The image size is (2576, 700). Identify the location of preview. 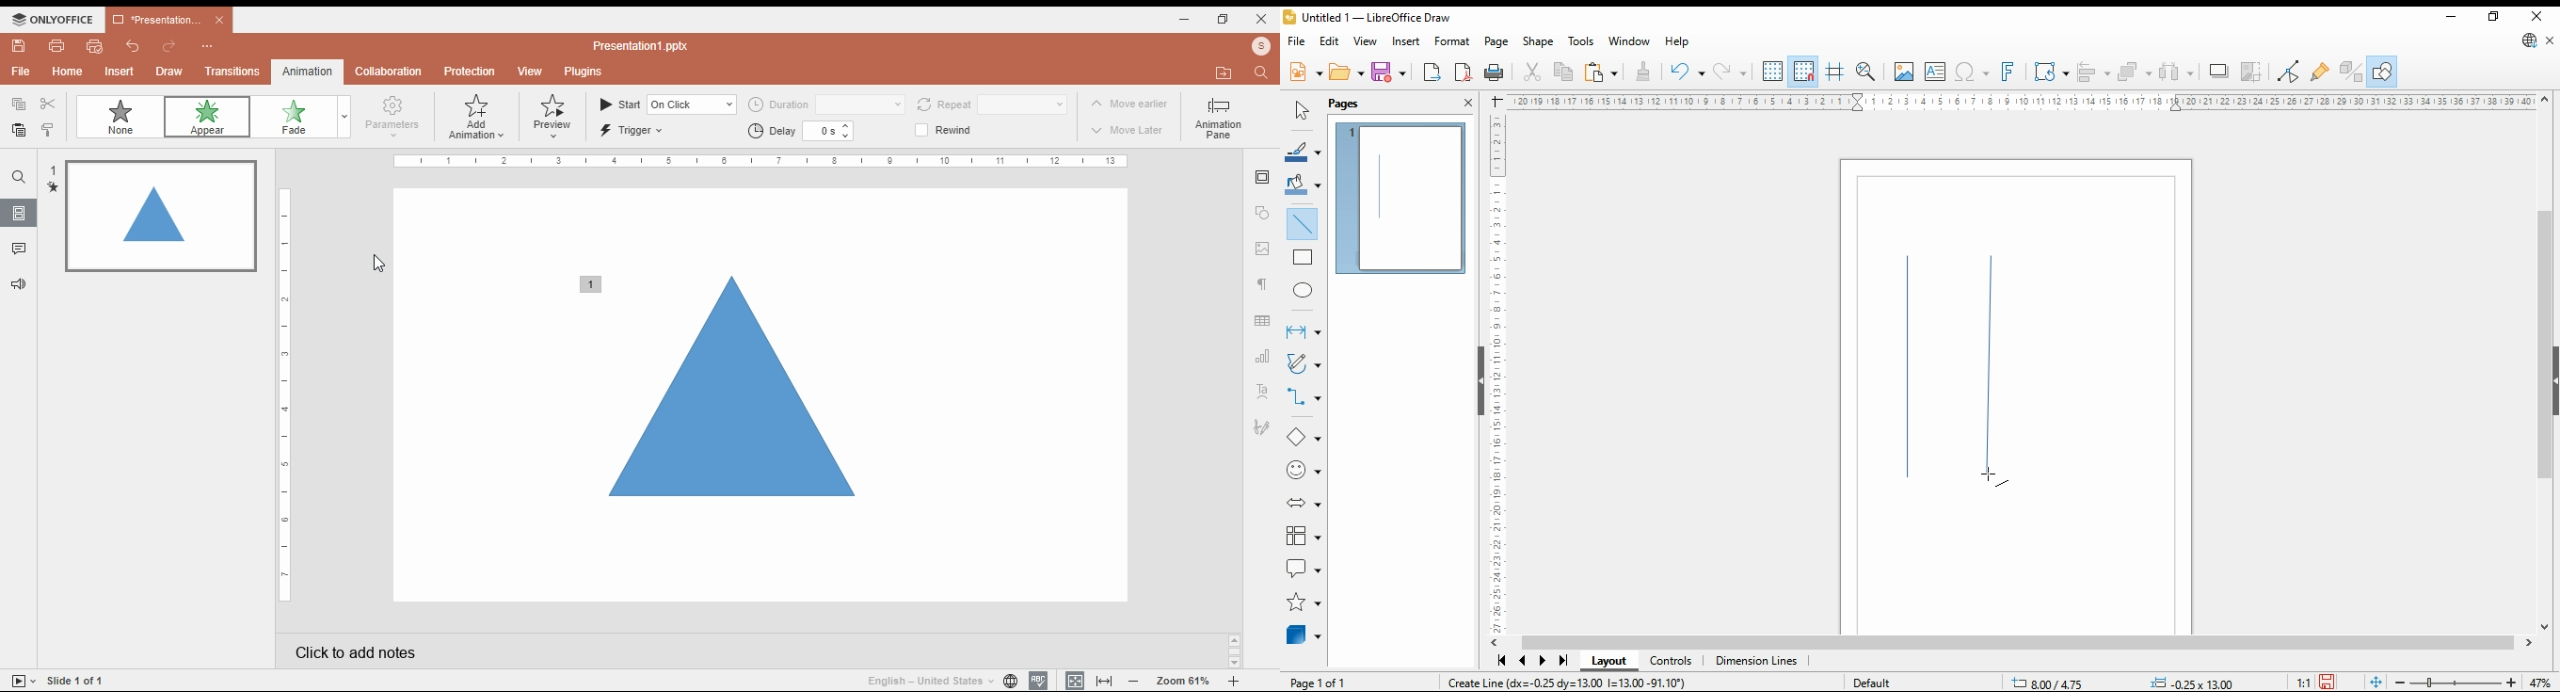
(557, 119).